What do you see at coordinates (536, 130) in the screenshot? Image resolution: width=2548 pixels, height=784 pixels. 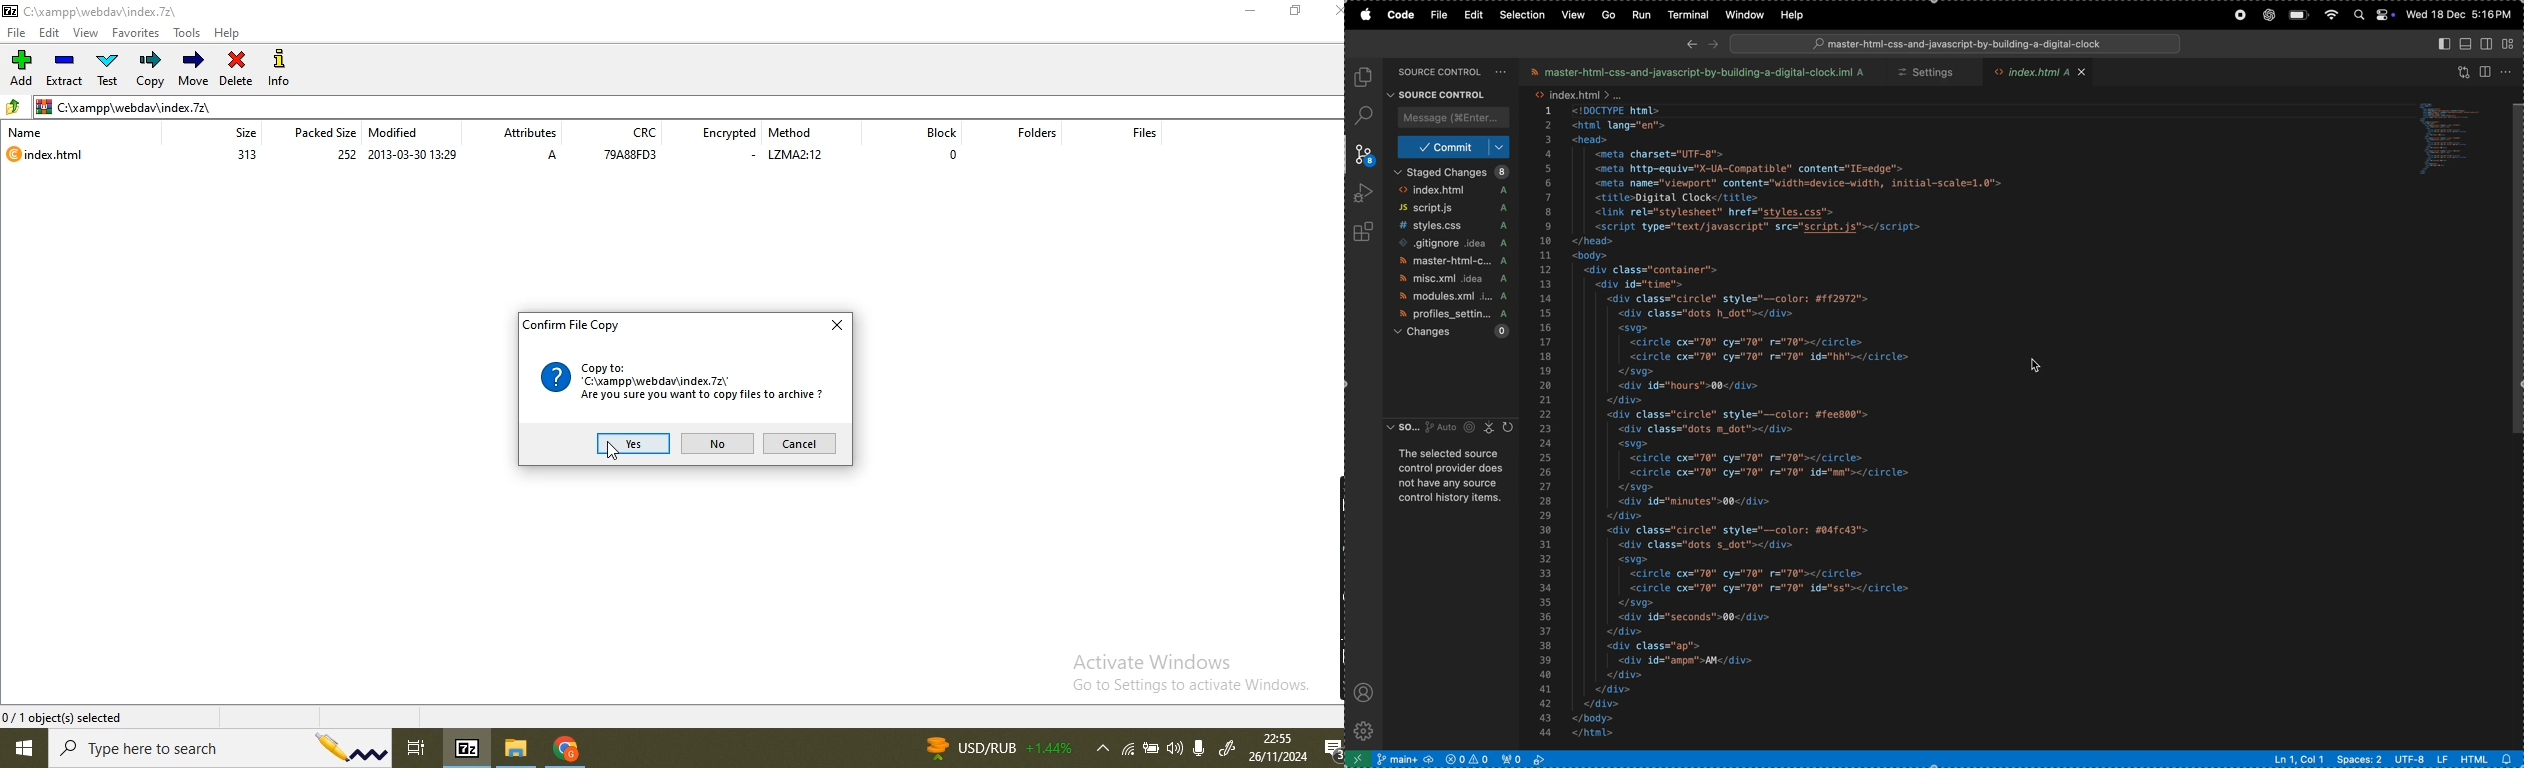 I see `attributes` at bounding box center [536, 130].